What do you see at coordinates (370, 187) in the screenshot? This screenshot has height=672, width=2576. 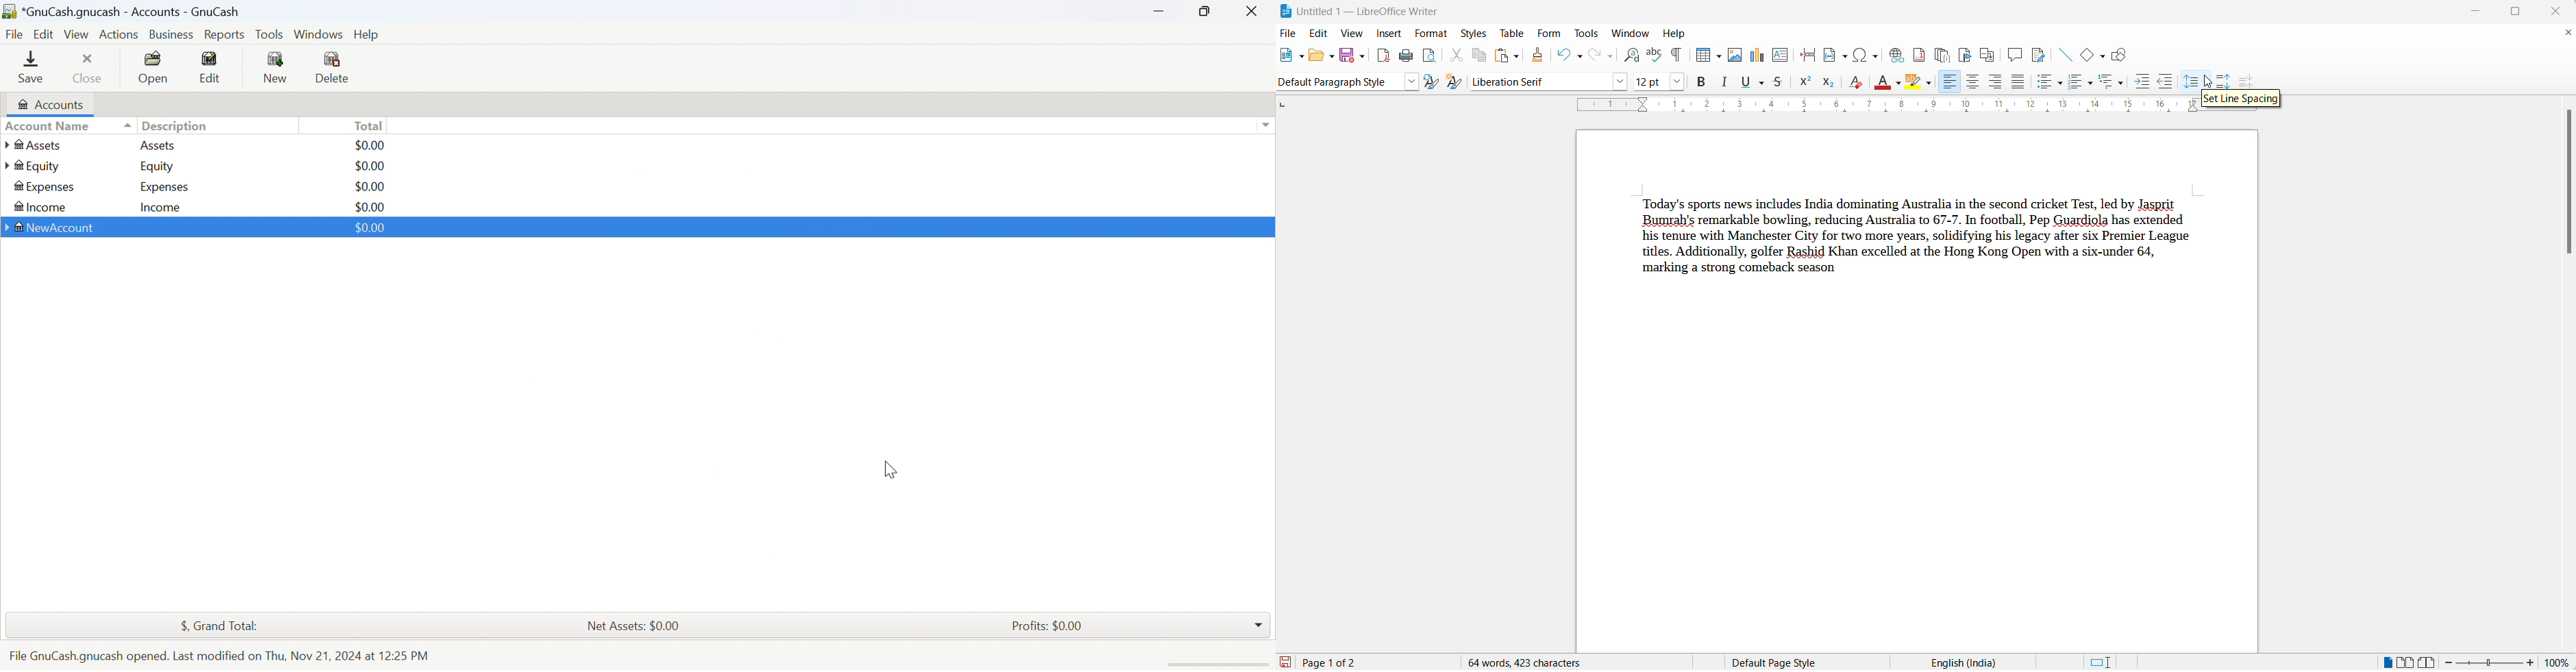 I see `$0.00` at bounding box center [370, 187].